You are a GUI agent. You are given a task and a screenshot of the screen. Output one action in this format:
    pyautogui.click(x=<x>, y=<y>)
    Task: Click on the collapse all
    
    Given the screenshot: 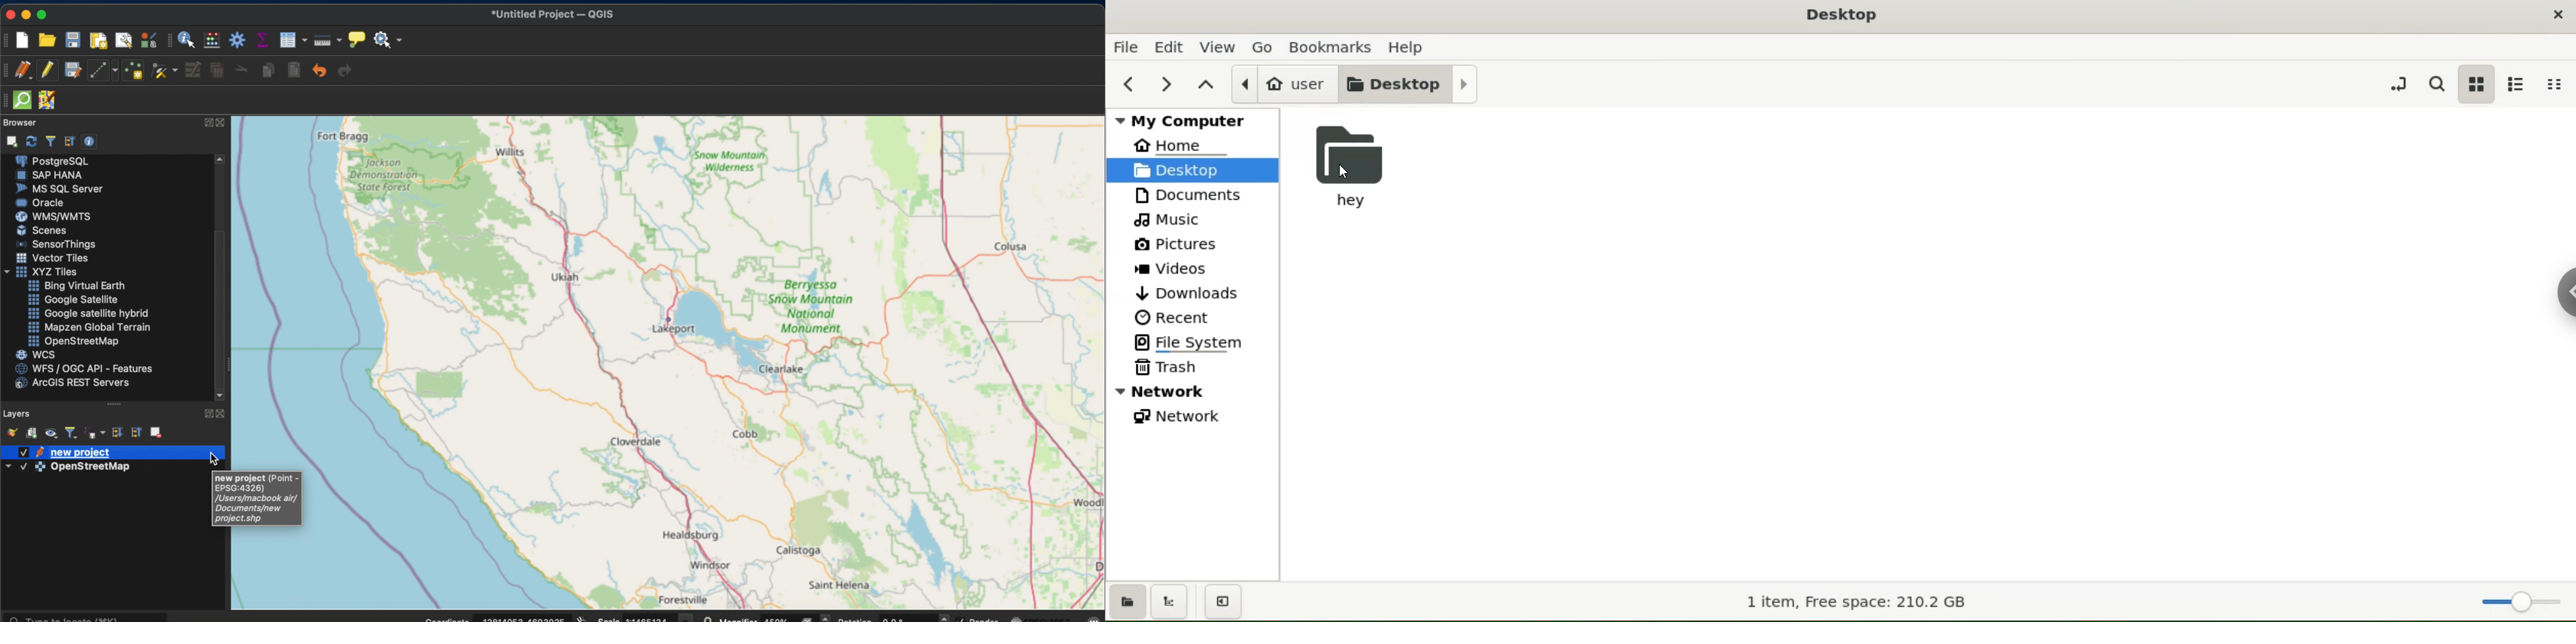 What is the action you would take?
    pyautogui.click(x=70, y=141)
    